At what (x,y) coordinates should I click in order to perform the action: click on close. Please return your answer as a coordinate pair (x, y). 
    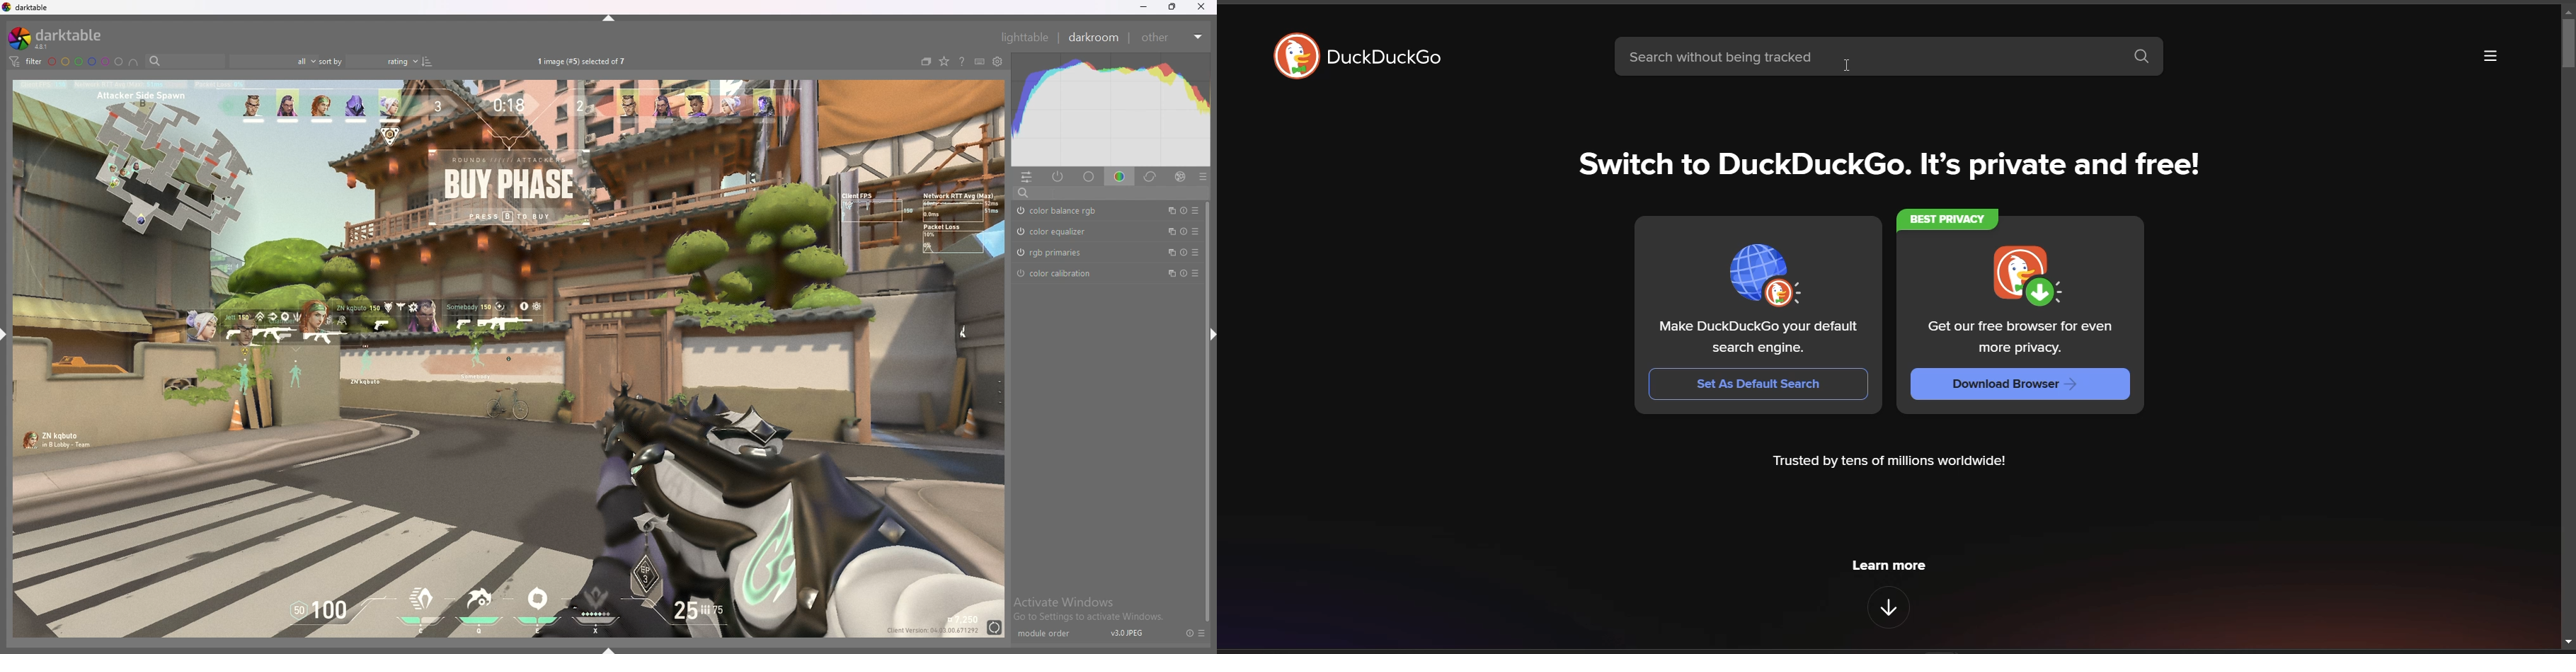
    Looking at the image, I should click on (1201, 8).